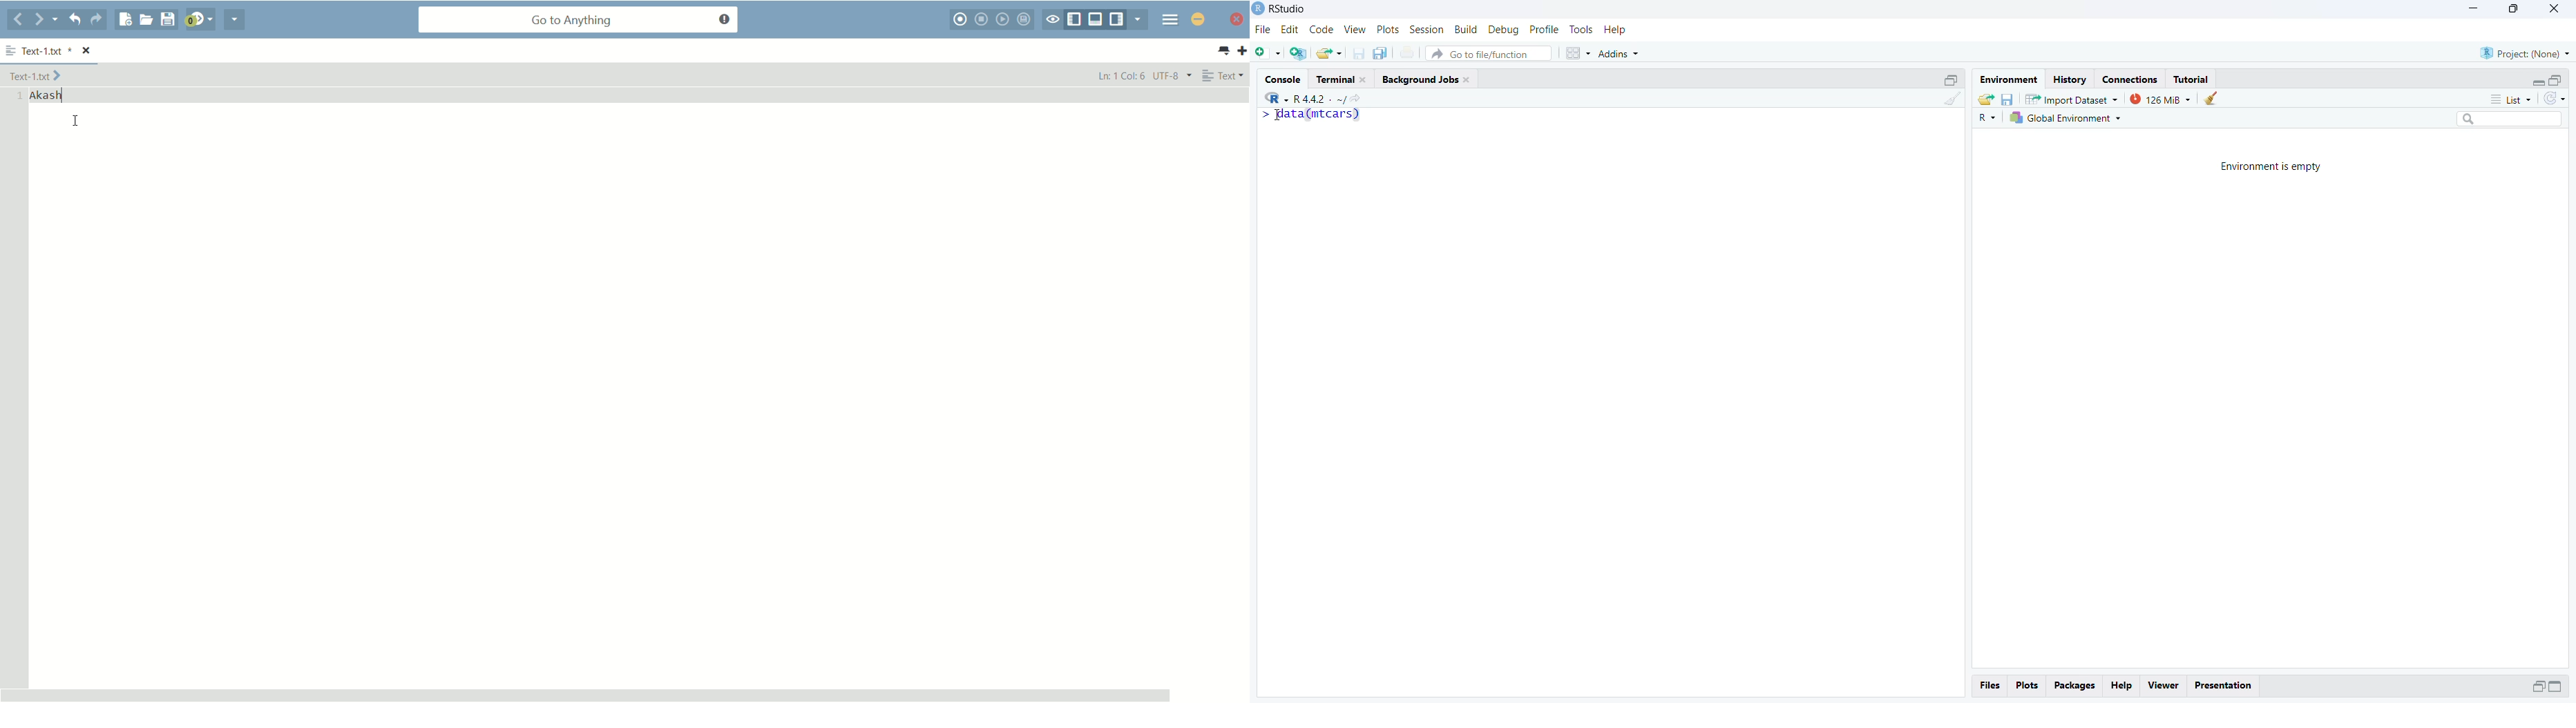 The height and width of the screenshot is (728, 2576). I want to click on Edit, so click(1291, 30).